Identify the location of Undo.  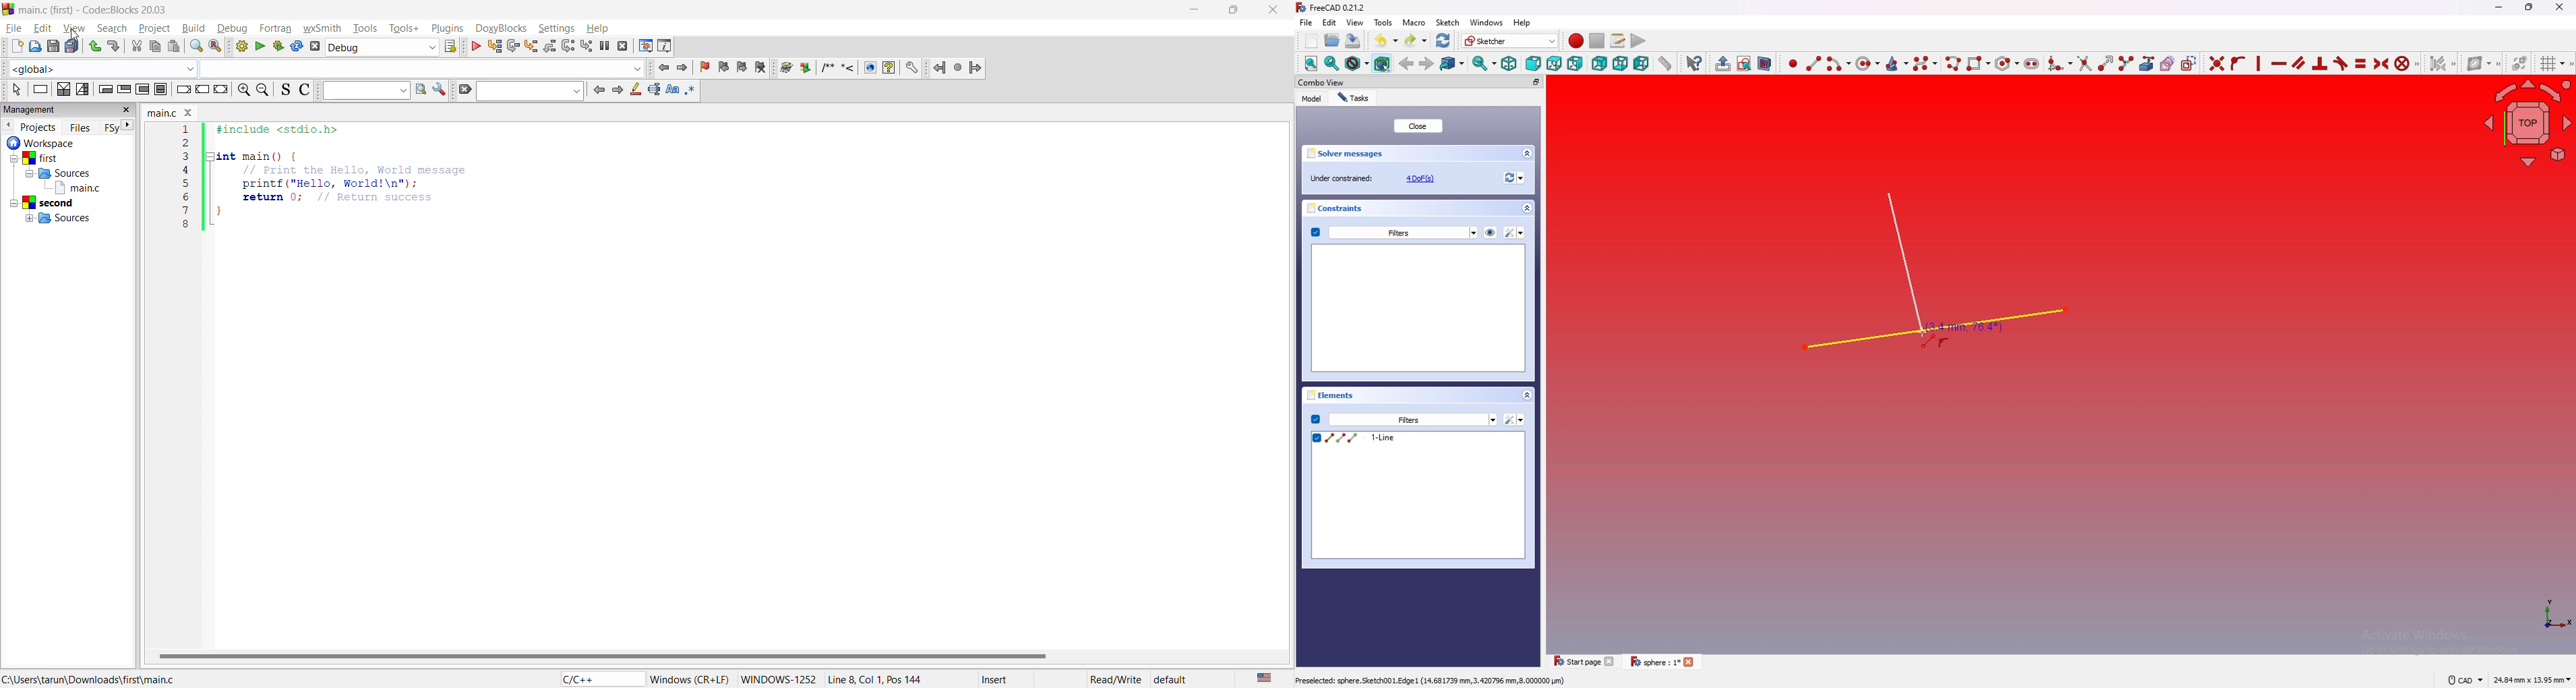
(1381, 39).